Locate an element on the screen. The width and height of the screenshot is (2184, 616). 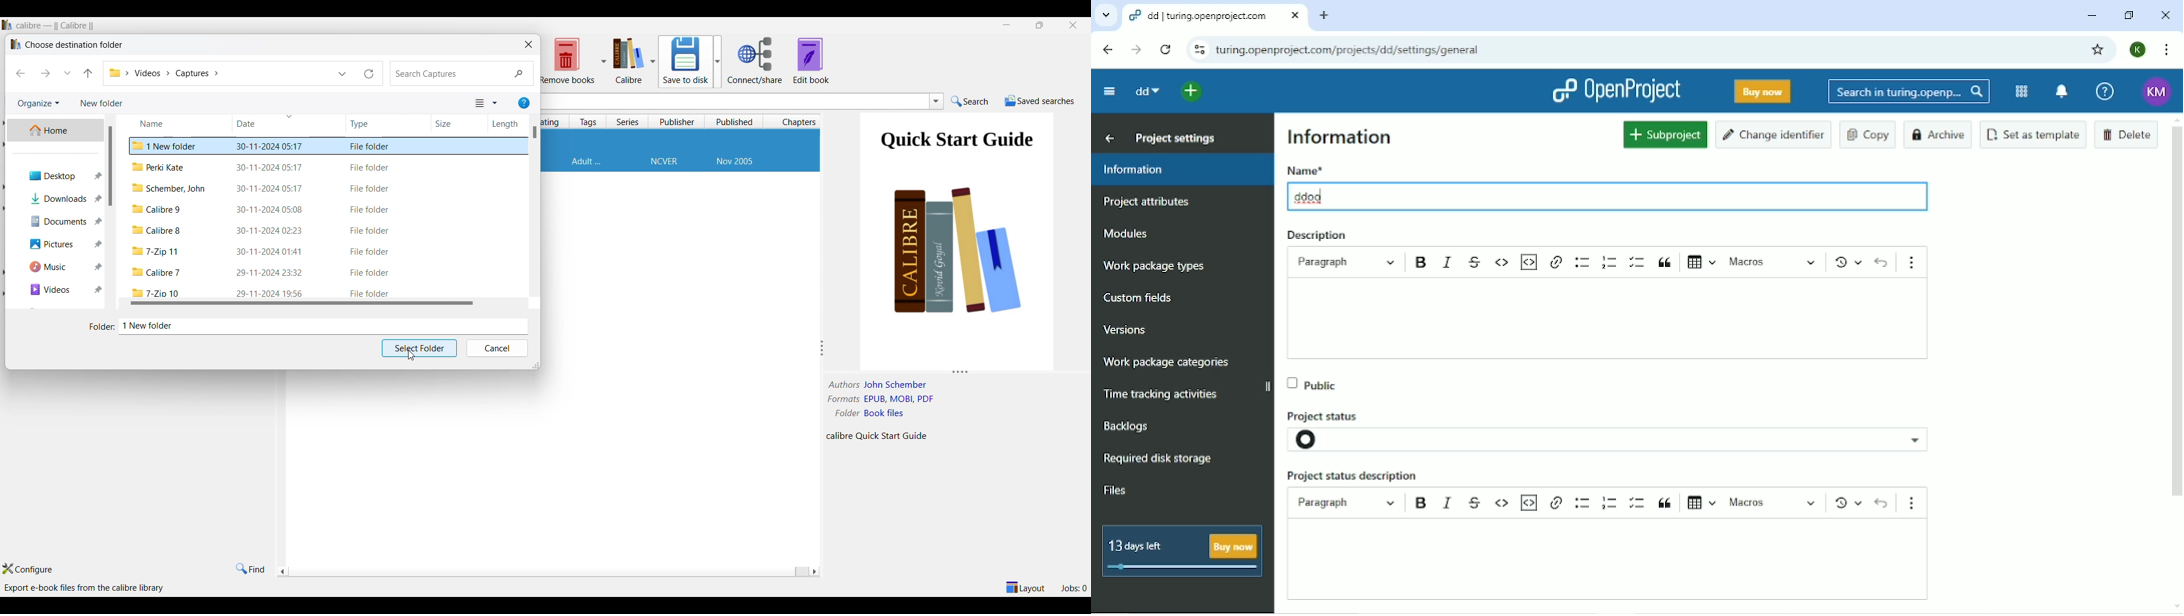
insert table is located at coordinates (1702, 500).